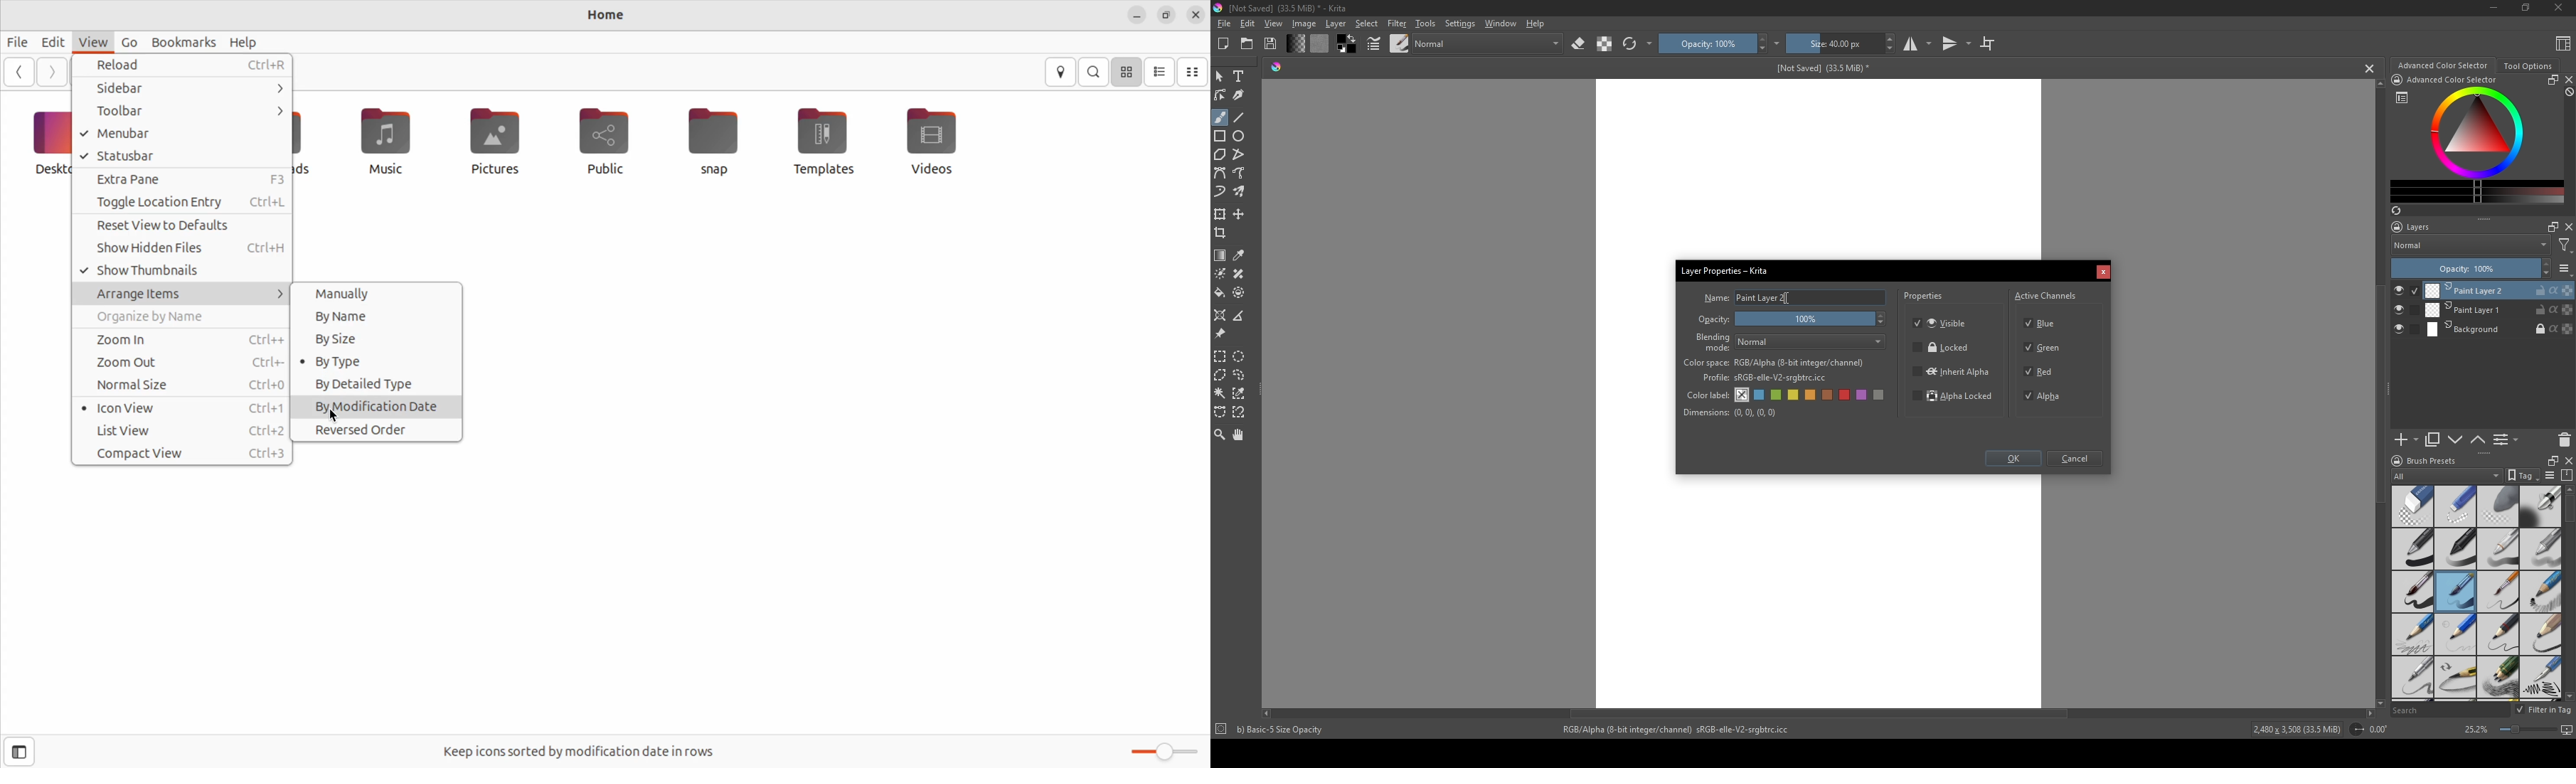 This screenshot has width=2576, height=784. I want to click on View, so click(1274, 23).